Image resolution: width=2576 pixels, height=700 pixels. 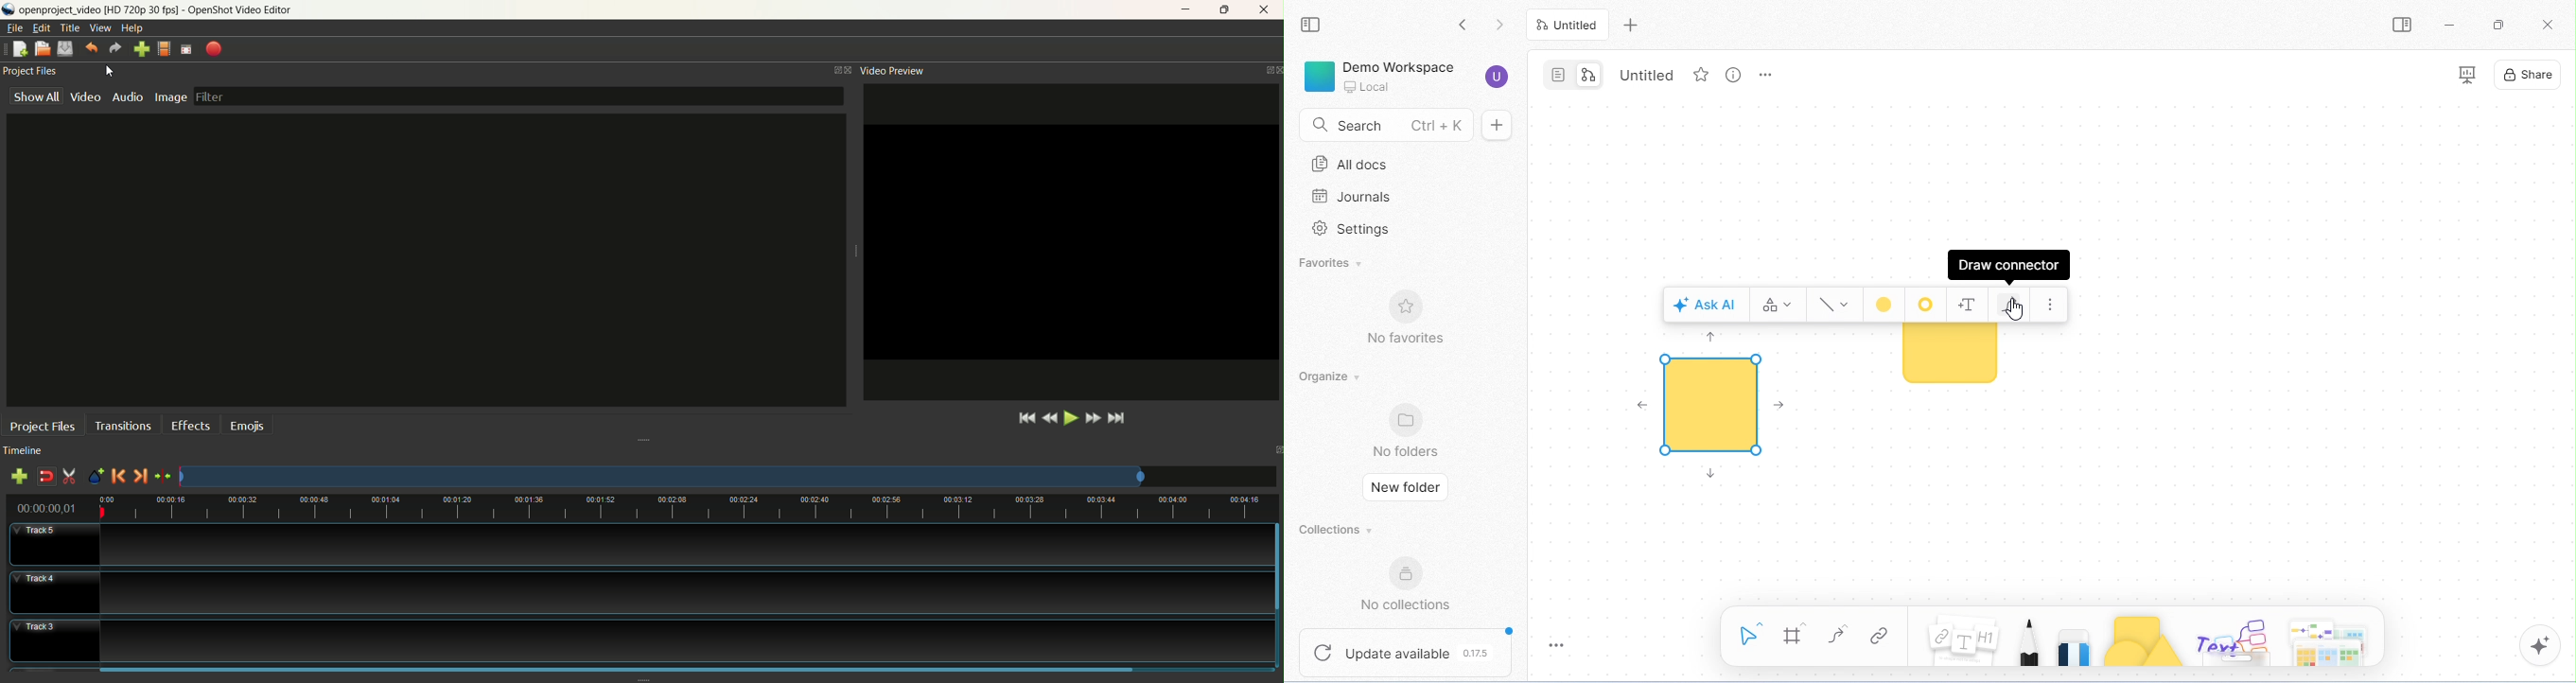 What do you see at coordinates (2329, 640) in the screenshot?
I see `arrows and more` at bounding box center [2329, 640].